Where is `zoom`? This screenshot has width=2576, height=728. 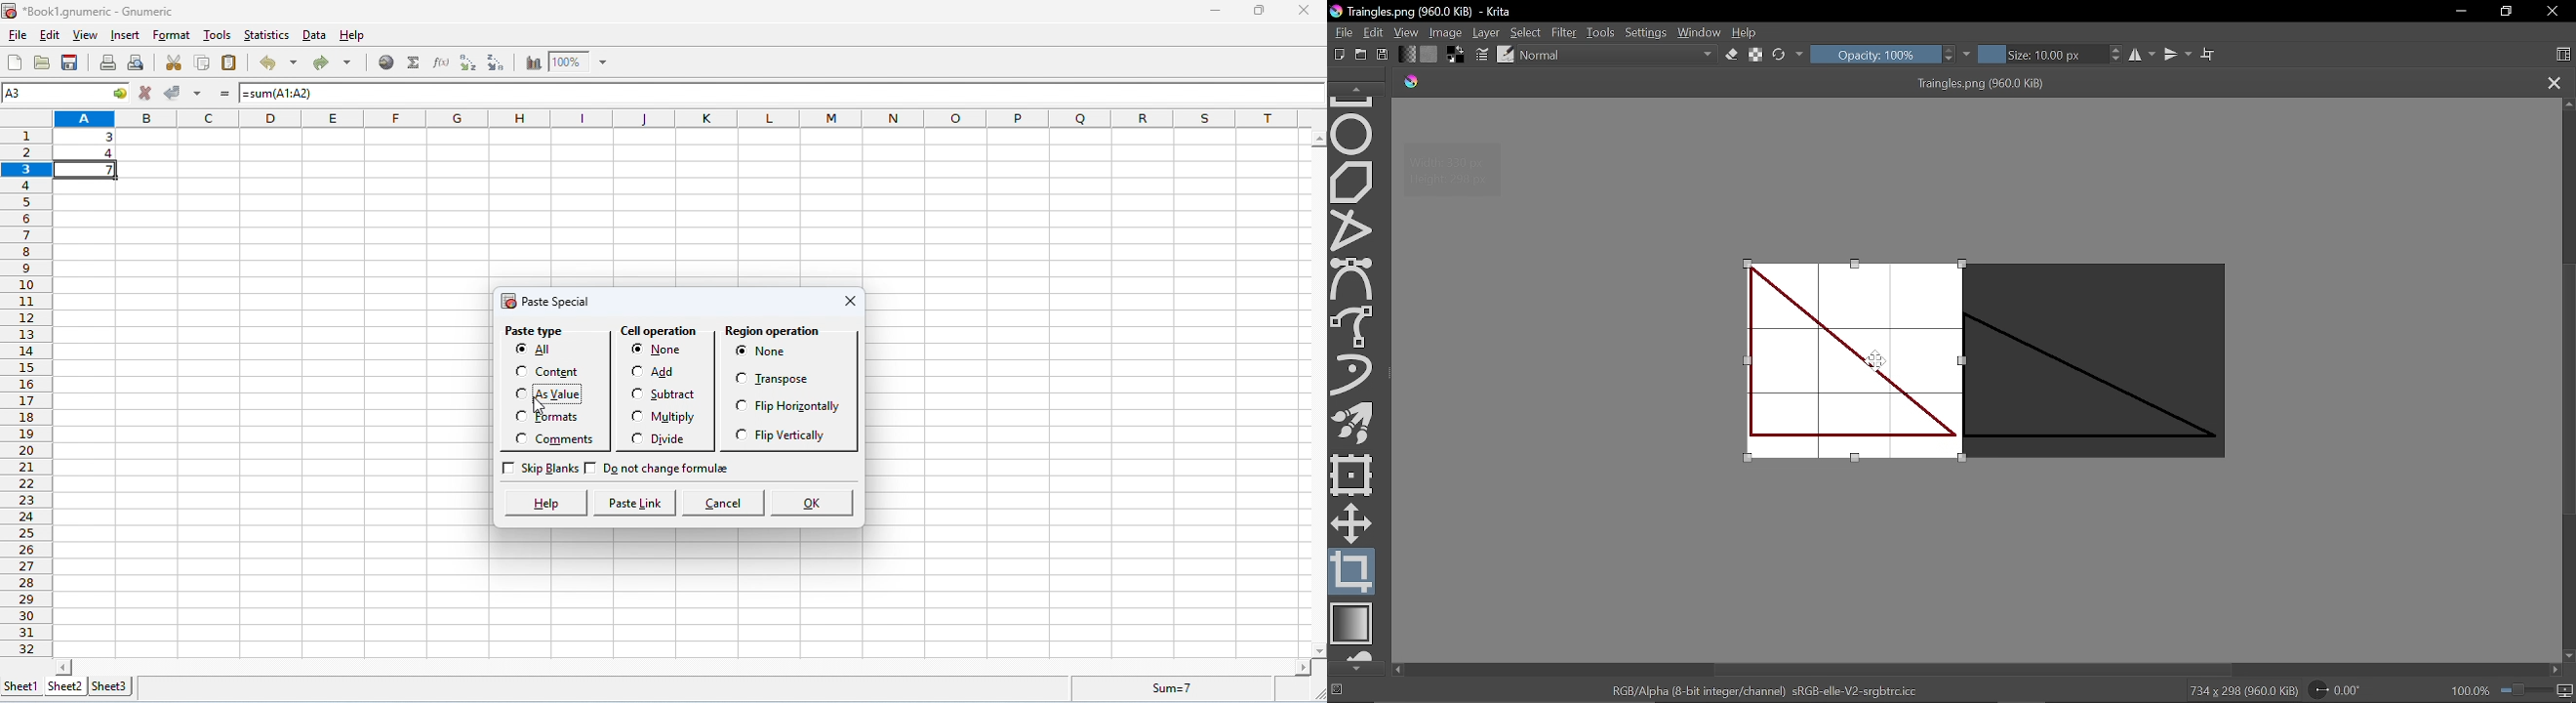 zoom is located at coordinates (579, 61).